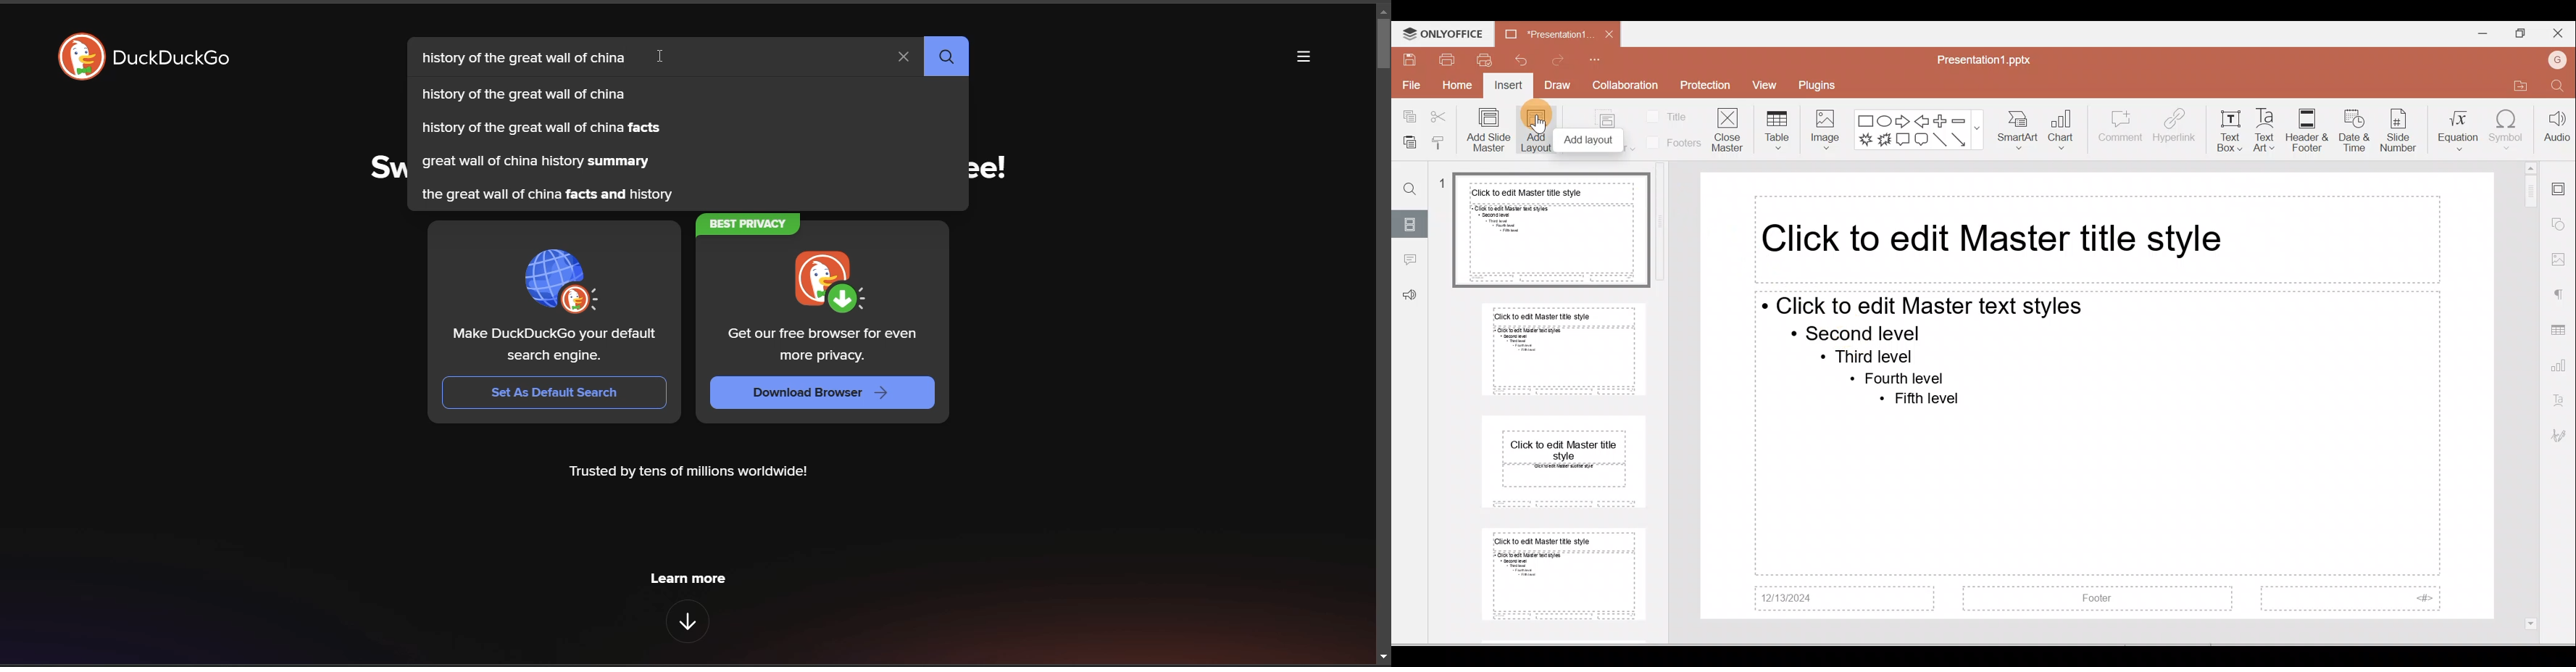 The width and height of the screenshot is (2576, 672). Describe the element at coordinates (2561, 185) in the screenshot. I see `Slide settings` at that location.